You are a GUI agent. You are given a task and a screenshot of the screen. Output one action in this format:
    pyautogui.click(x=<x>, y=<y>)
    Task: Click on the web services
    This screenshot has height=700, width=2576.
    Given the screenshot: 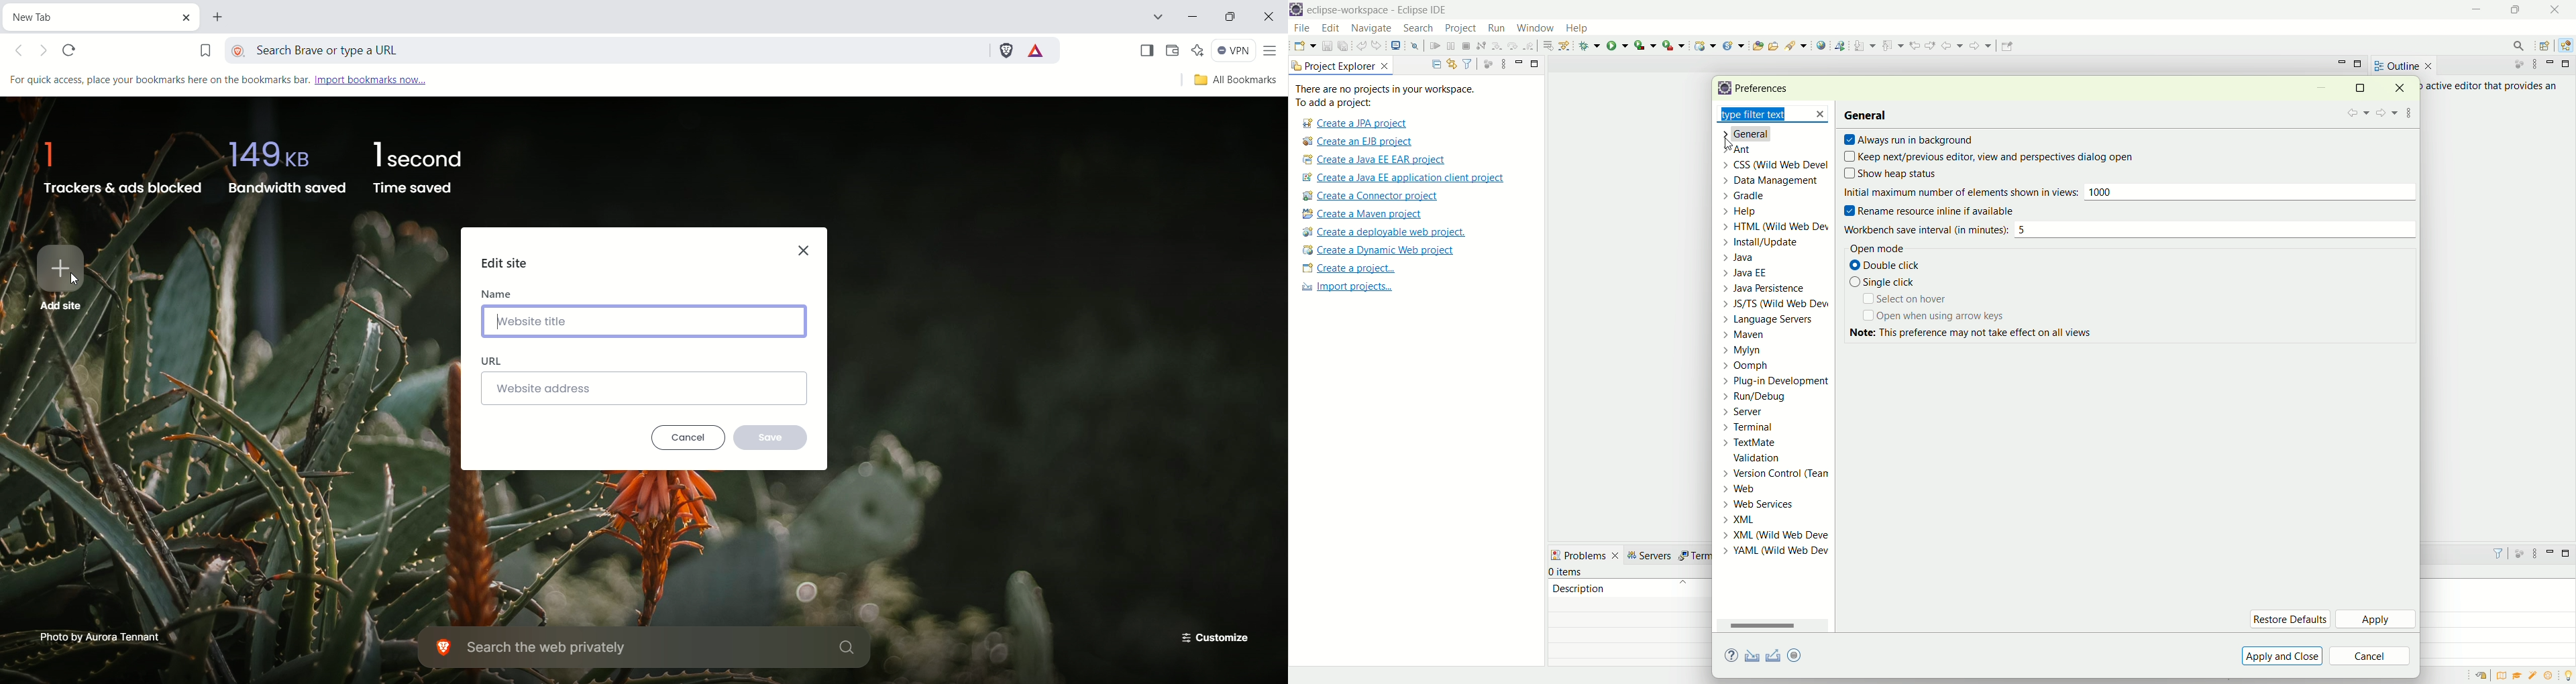 What is the action you would take?
    pyautogui.click(x=1774, y=503)
    